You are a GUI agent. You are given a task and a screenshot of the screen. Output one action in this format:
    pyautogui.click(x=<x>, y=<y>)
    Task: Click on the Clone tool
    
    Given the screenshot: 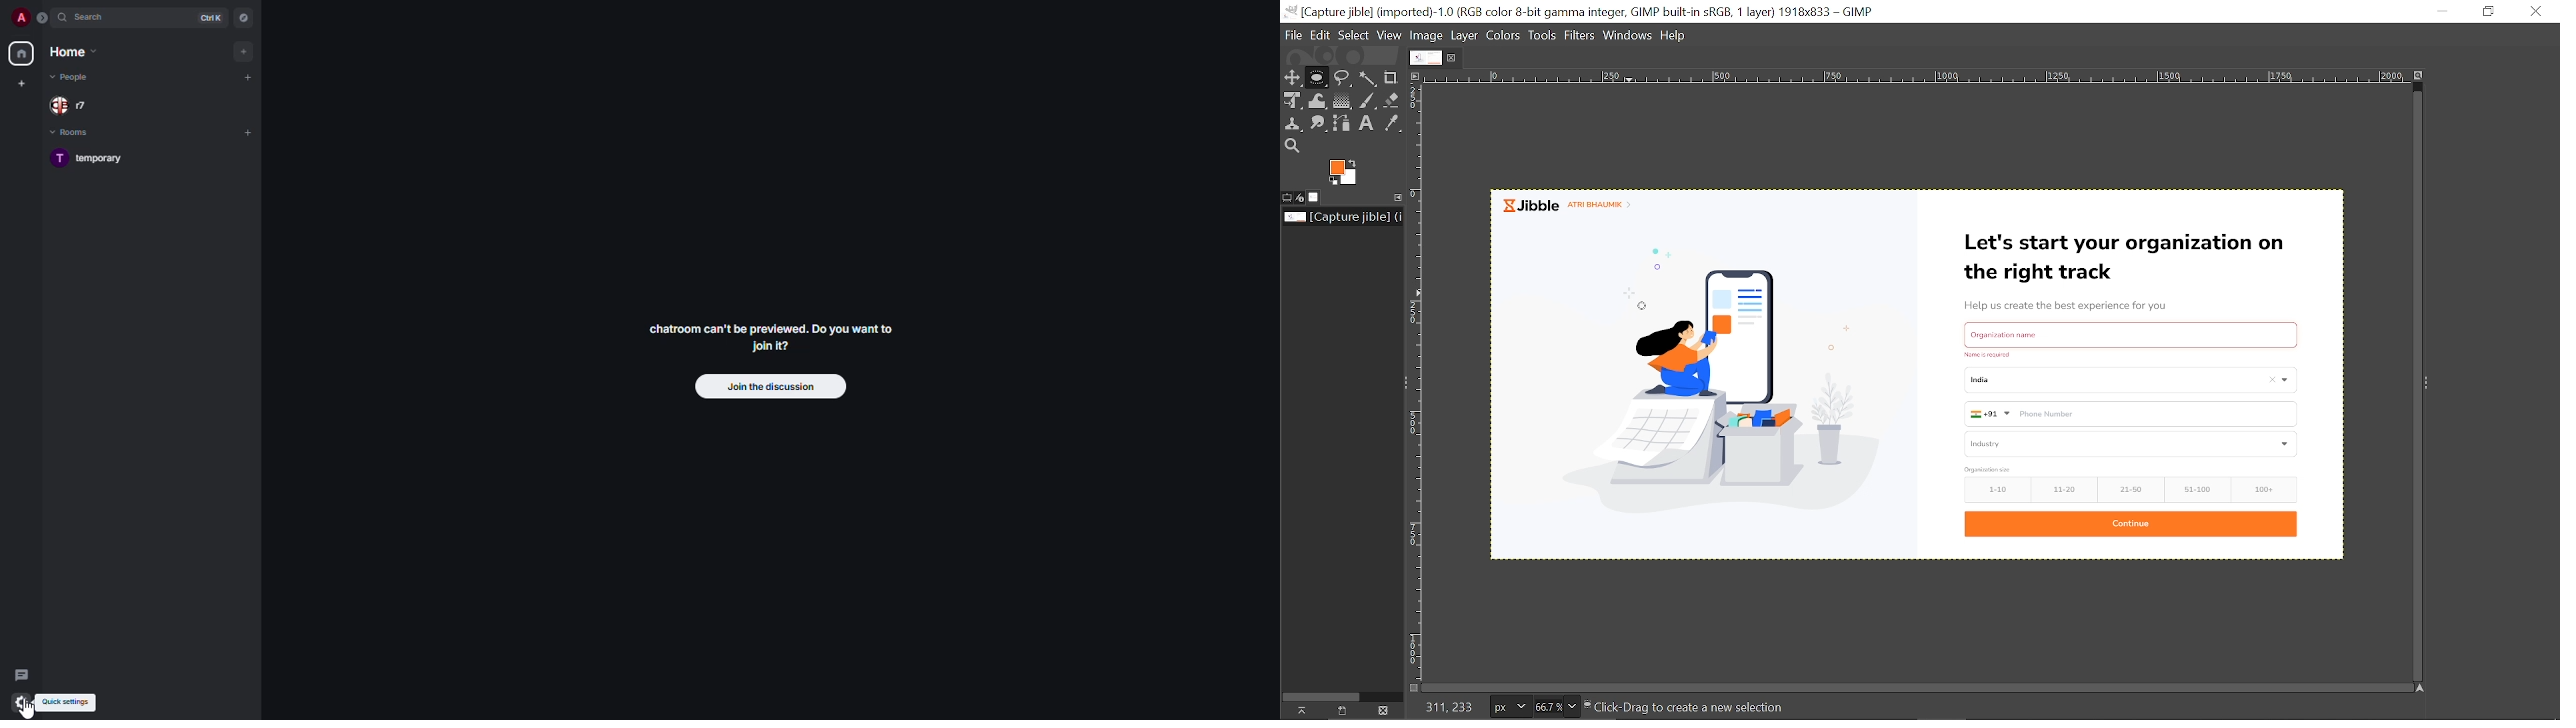 What is the action you would take?
    pyautogui.click(x=1296, y=123)
    